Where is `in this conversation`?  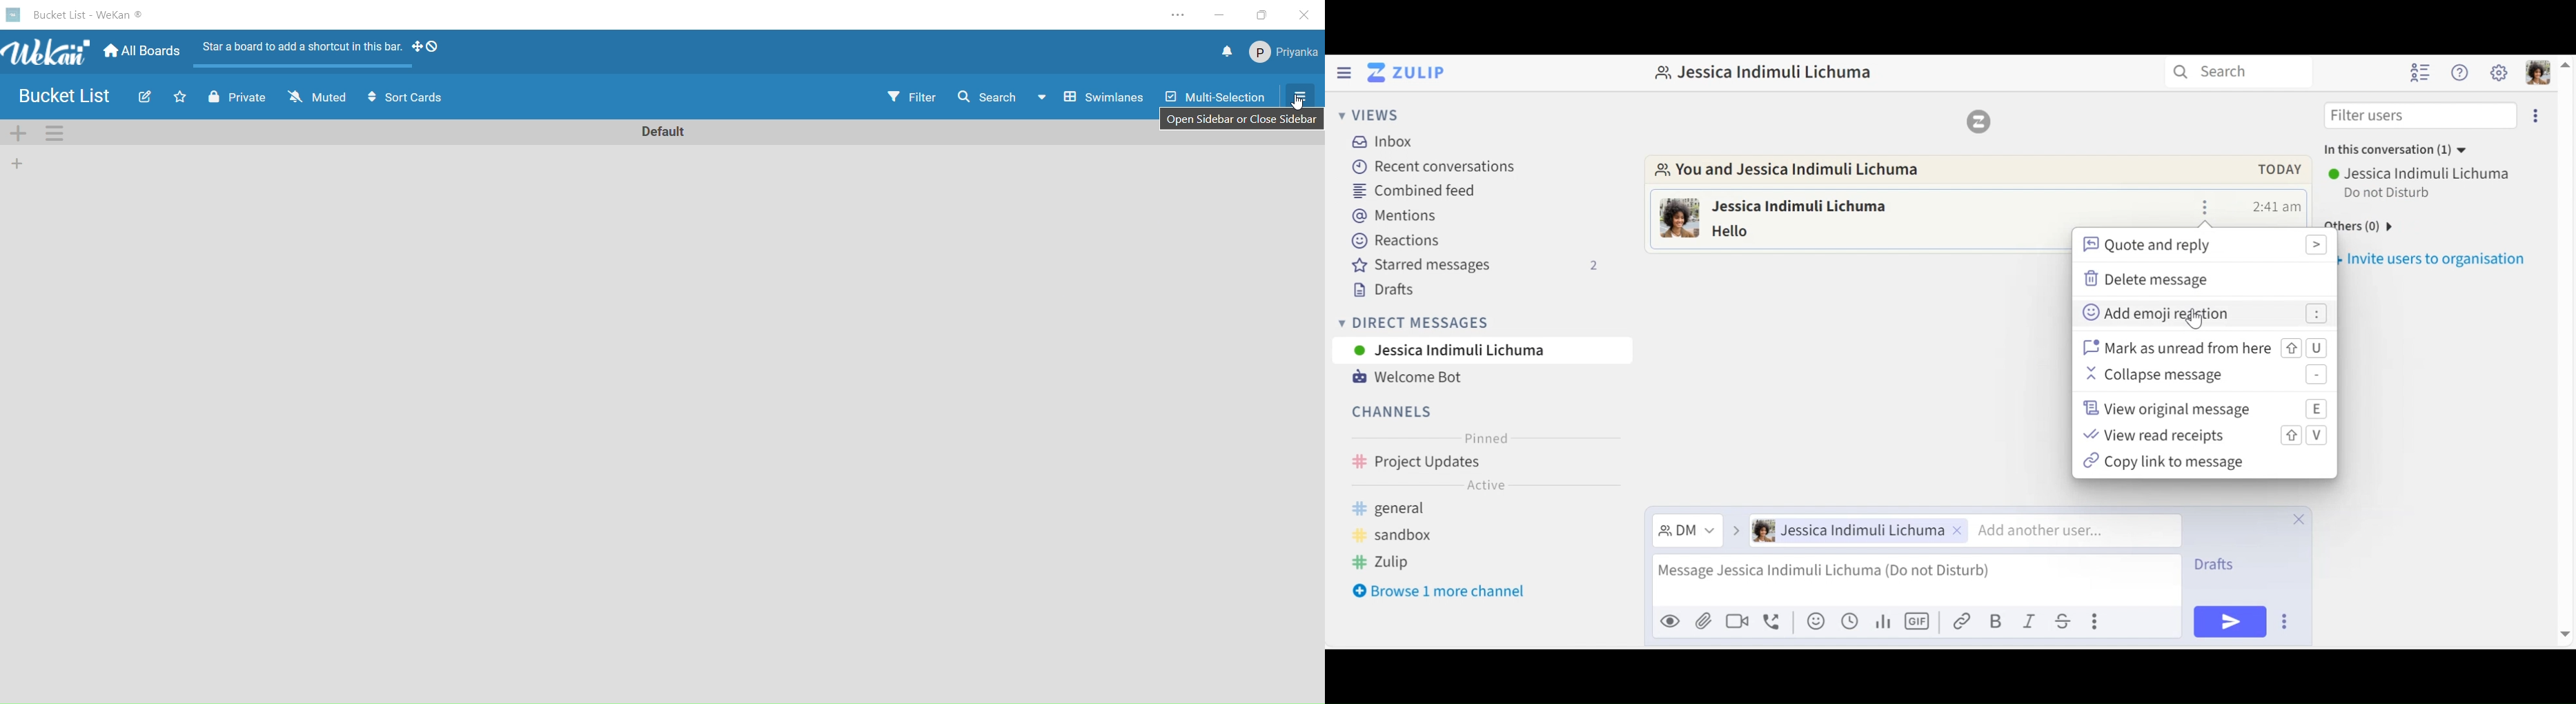
in this conversation is located at coordinates (2391, 152).